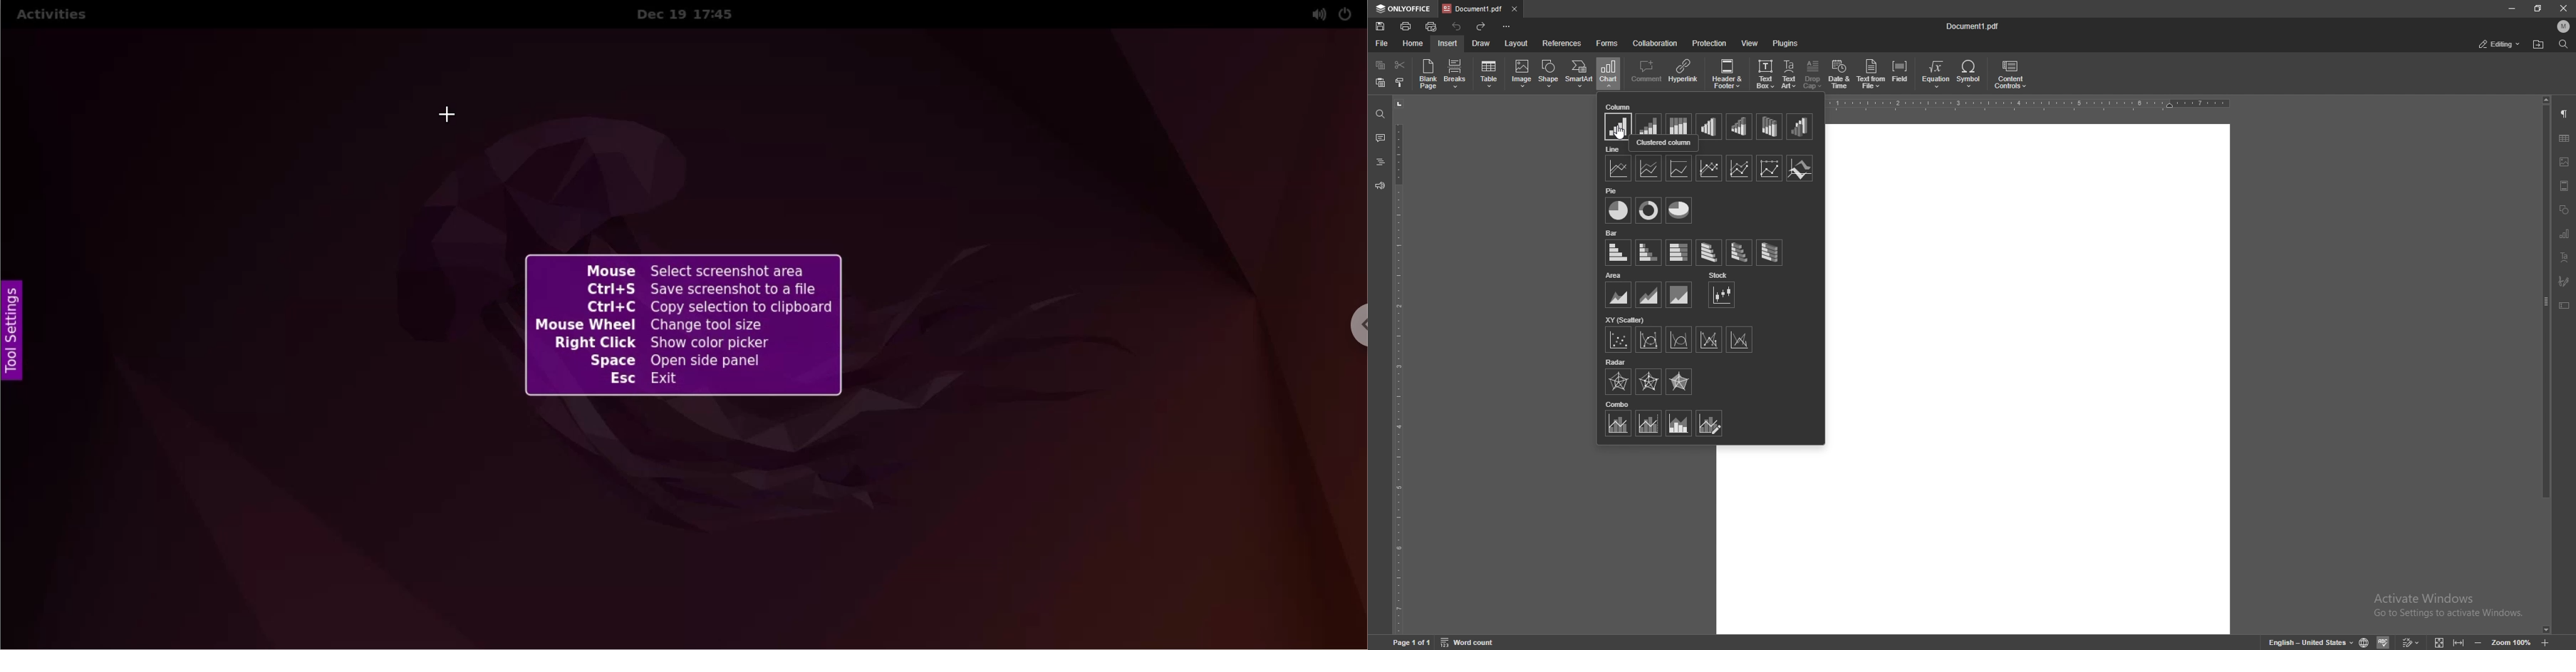 The image size is (2576, 672). Describe the element at coordinates (1620, 132) in the screenshot. I see `cursor` at that location.